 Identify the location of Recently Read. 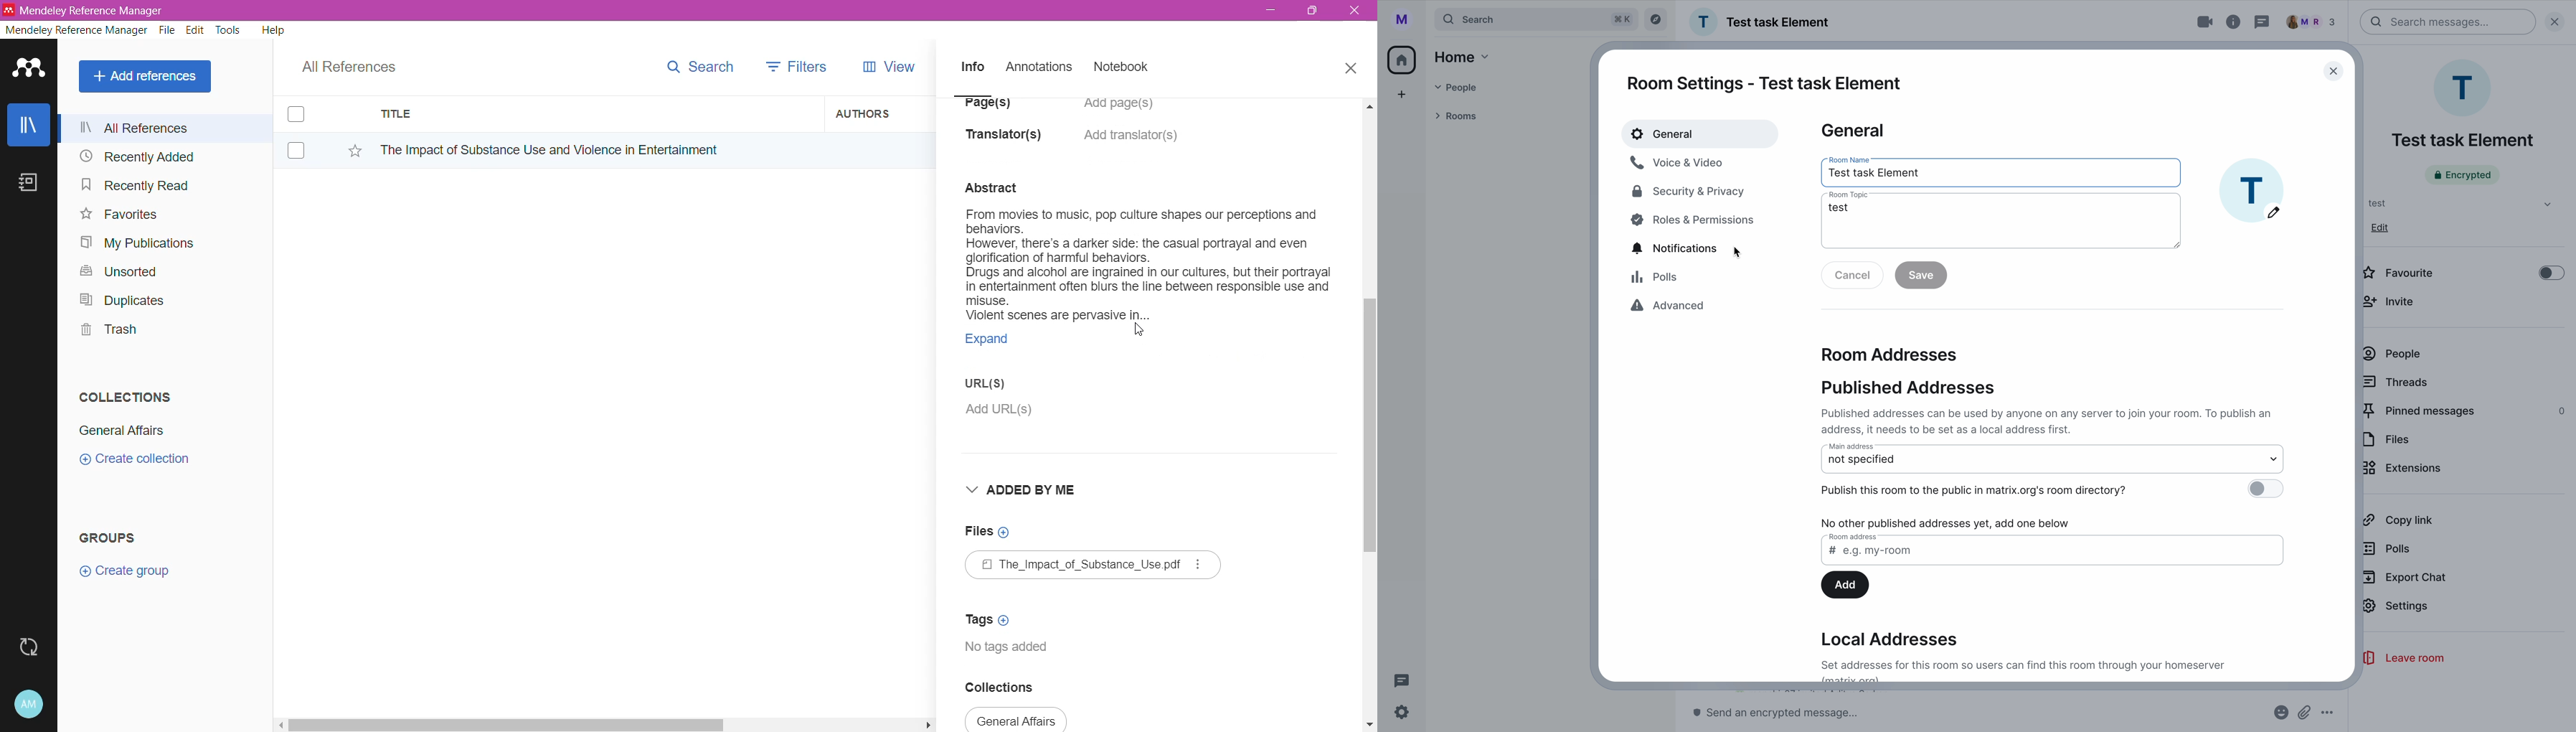
(135, 184).